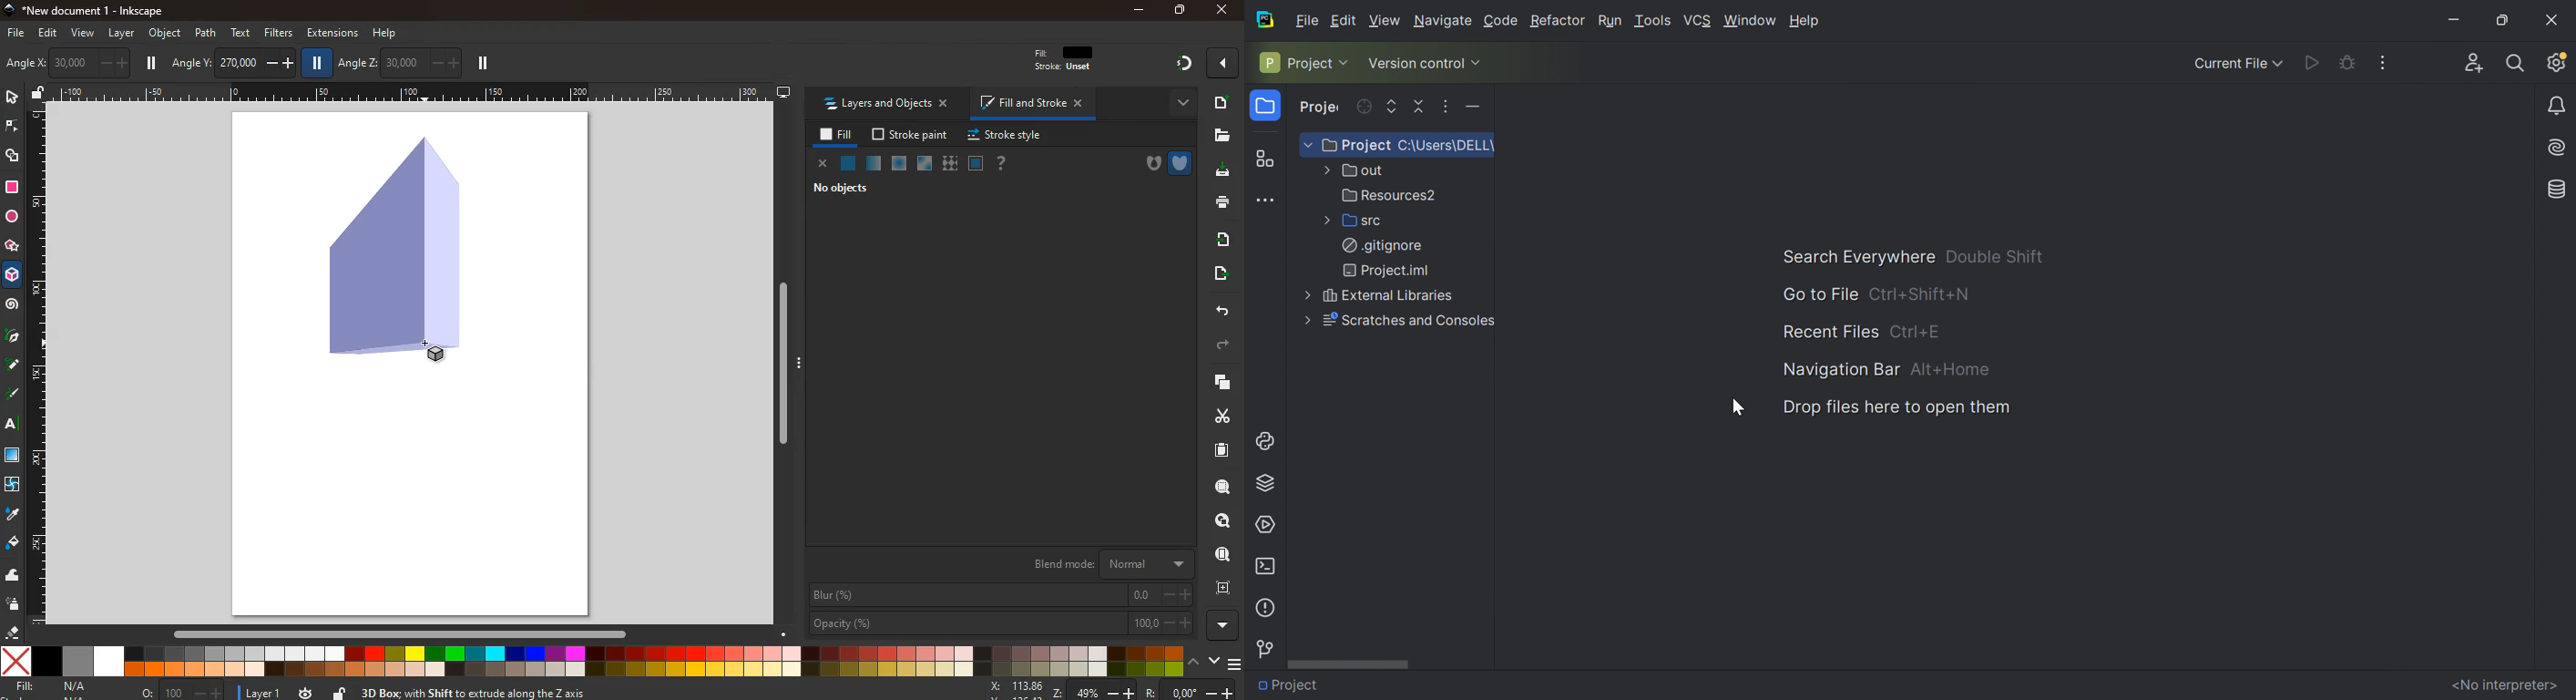  Describe the element at coordinates (1221, 102) in the screenshot. I see `new` at that location.